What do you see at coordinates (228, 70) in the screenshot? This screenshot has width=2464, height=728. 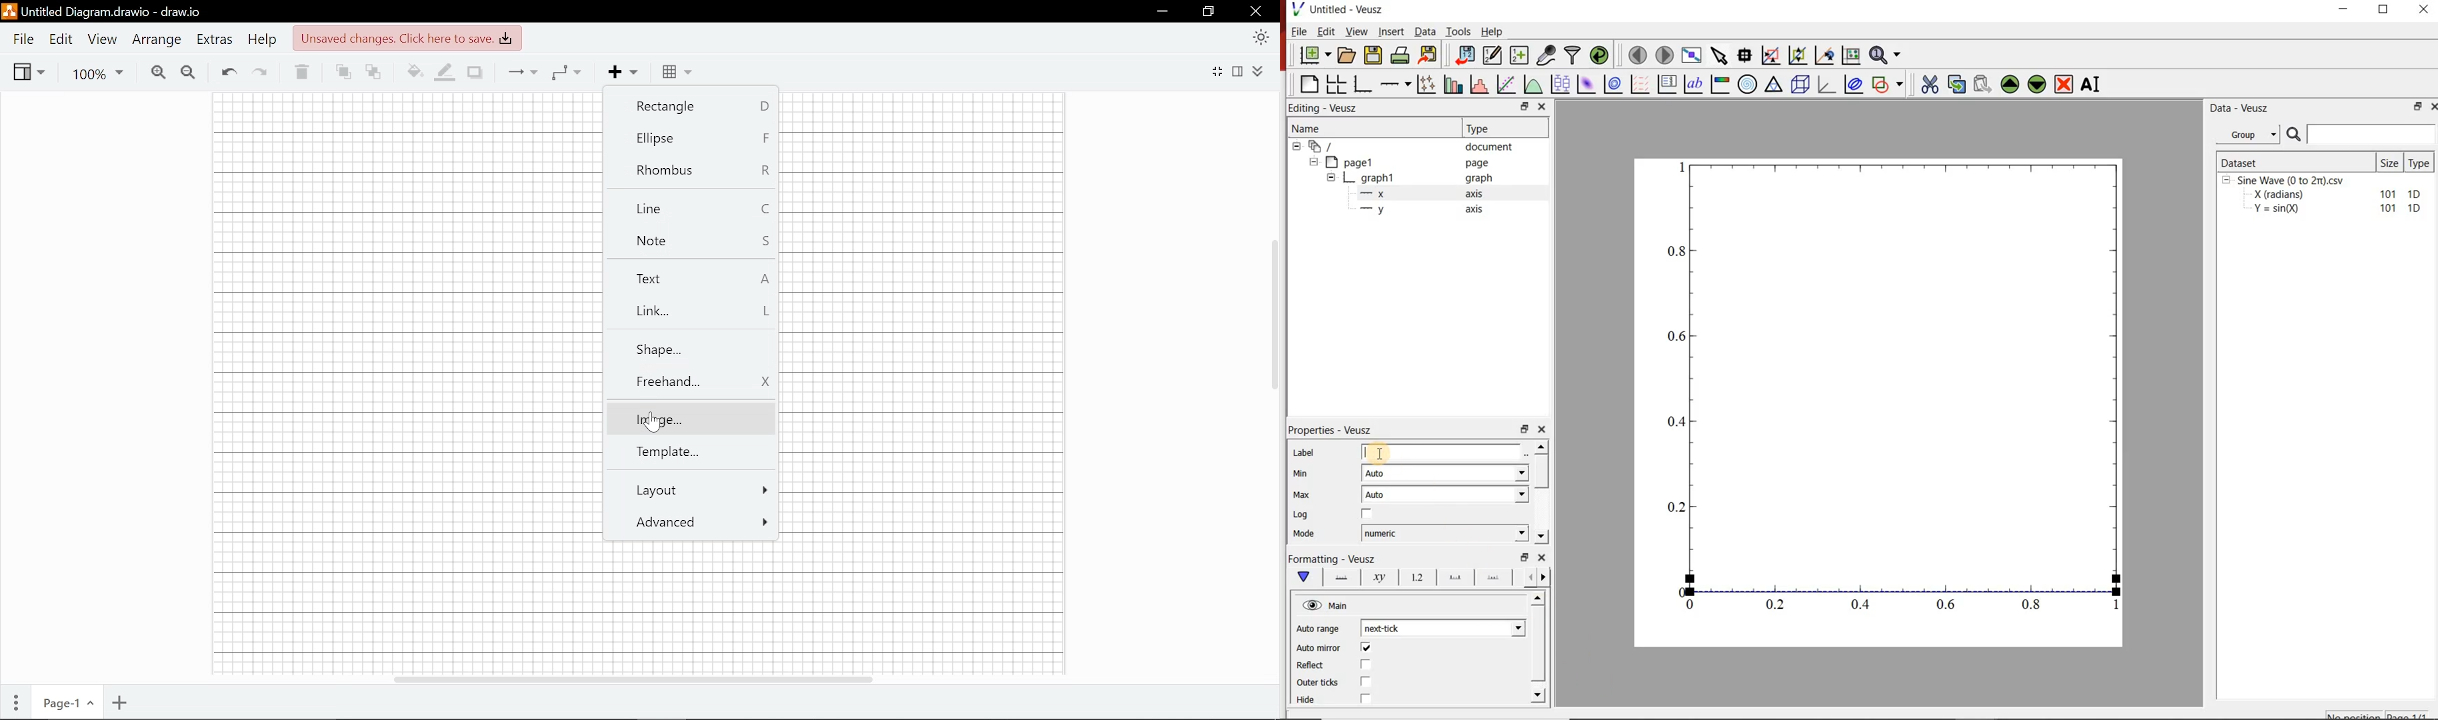 I see `Undo` at bounding box center [228, 70].